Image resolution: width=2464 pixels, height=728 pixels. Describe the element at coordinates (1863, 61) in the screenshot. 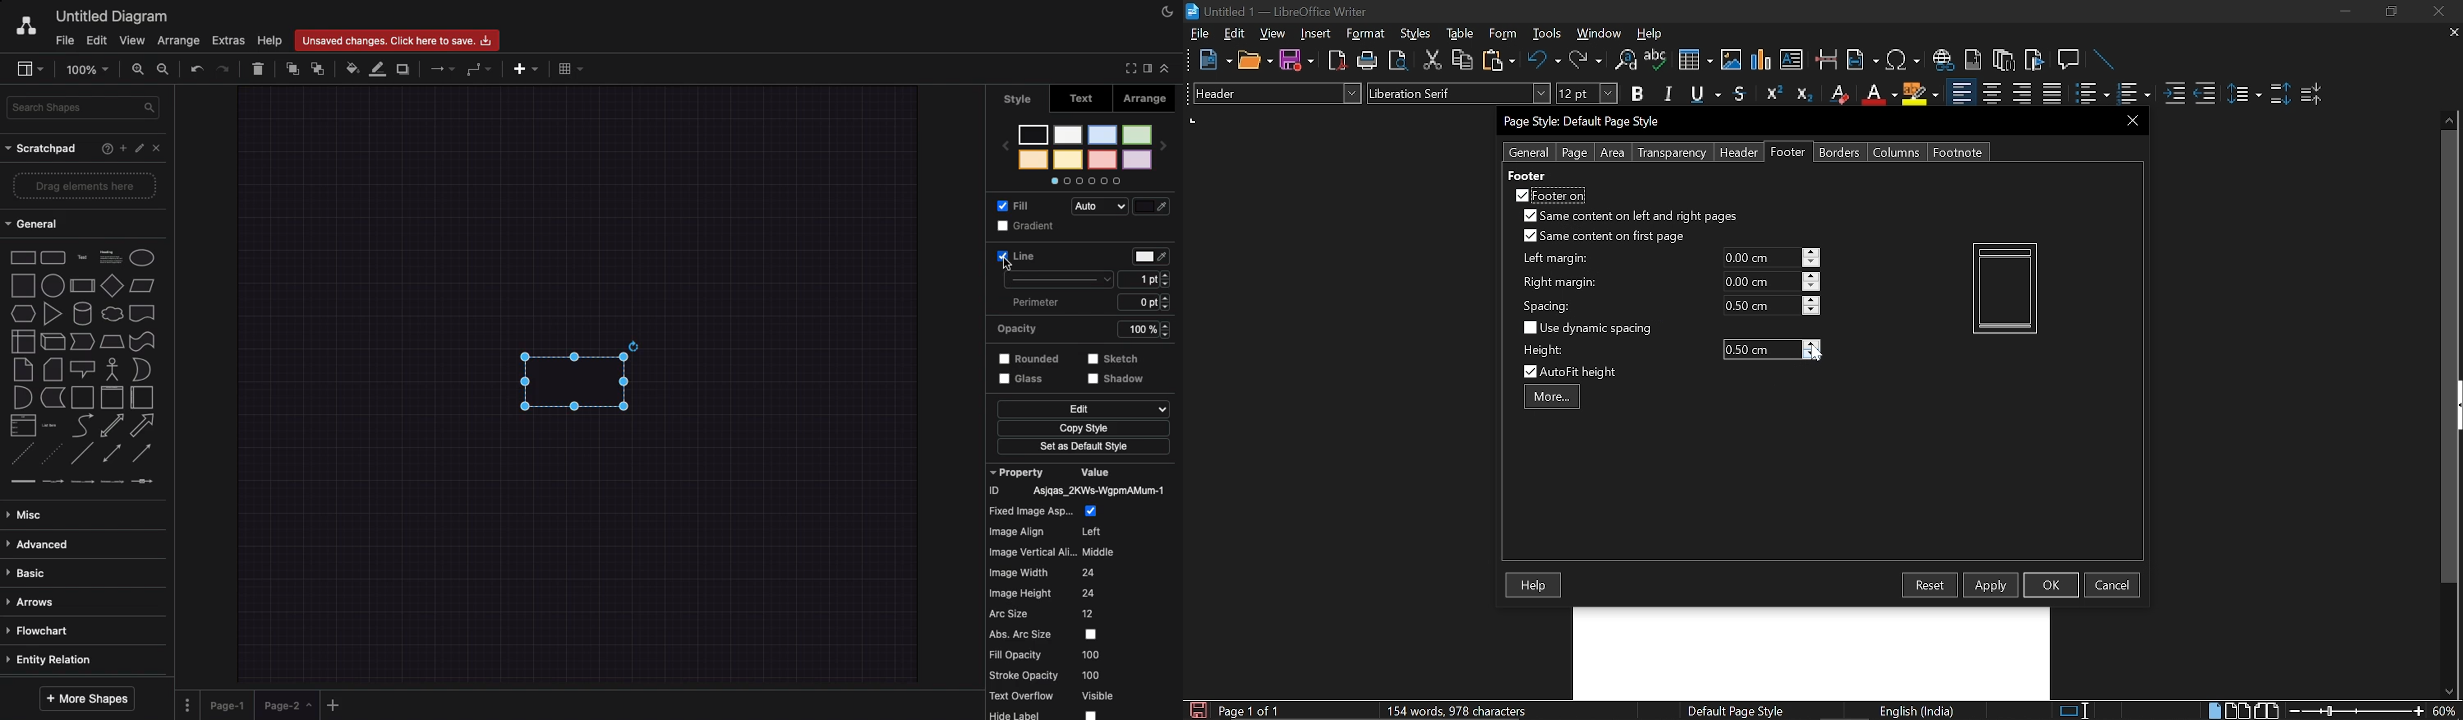

I see `Insert field` at that location.